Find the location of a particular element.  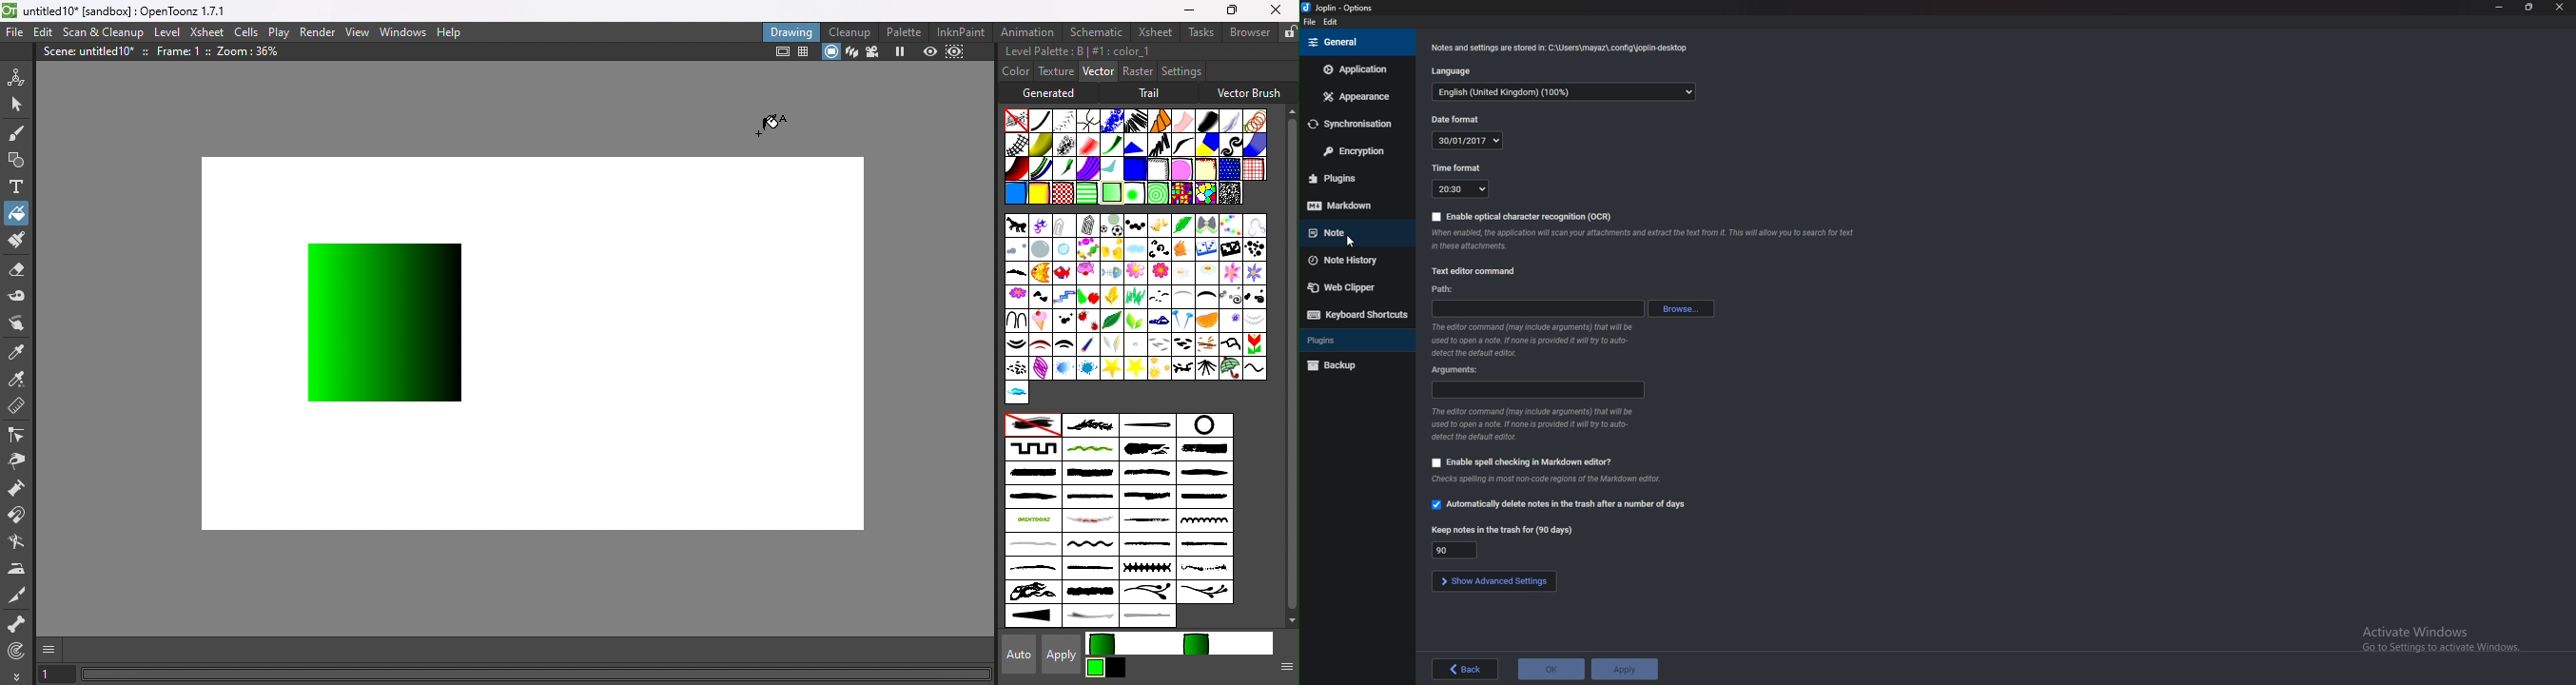

frame is located at coordinates (1064, 297).